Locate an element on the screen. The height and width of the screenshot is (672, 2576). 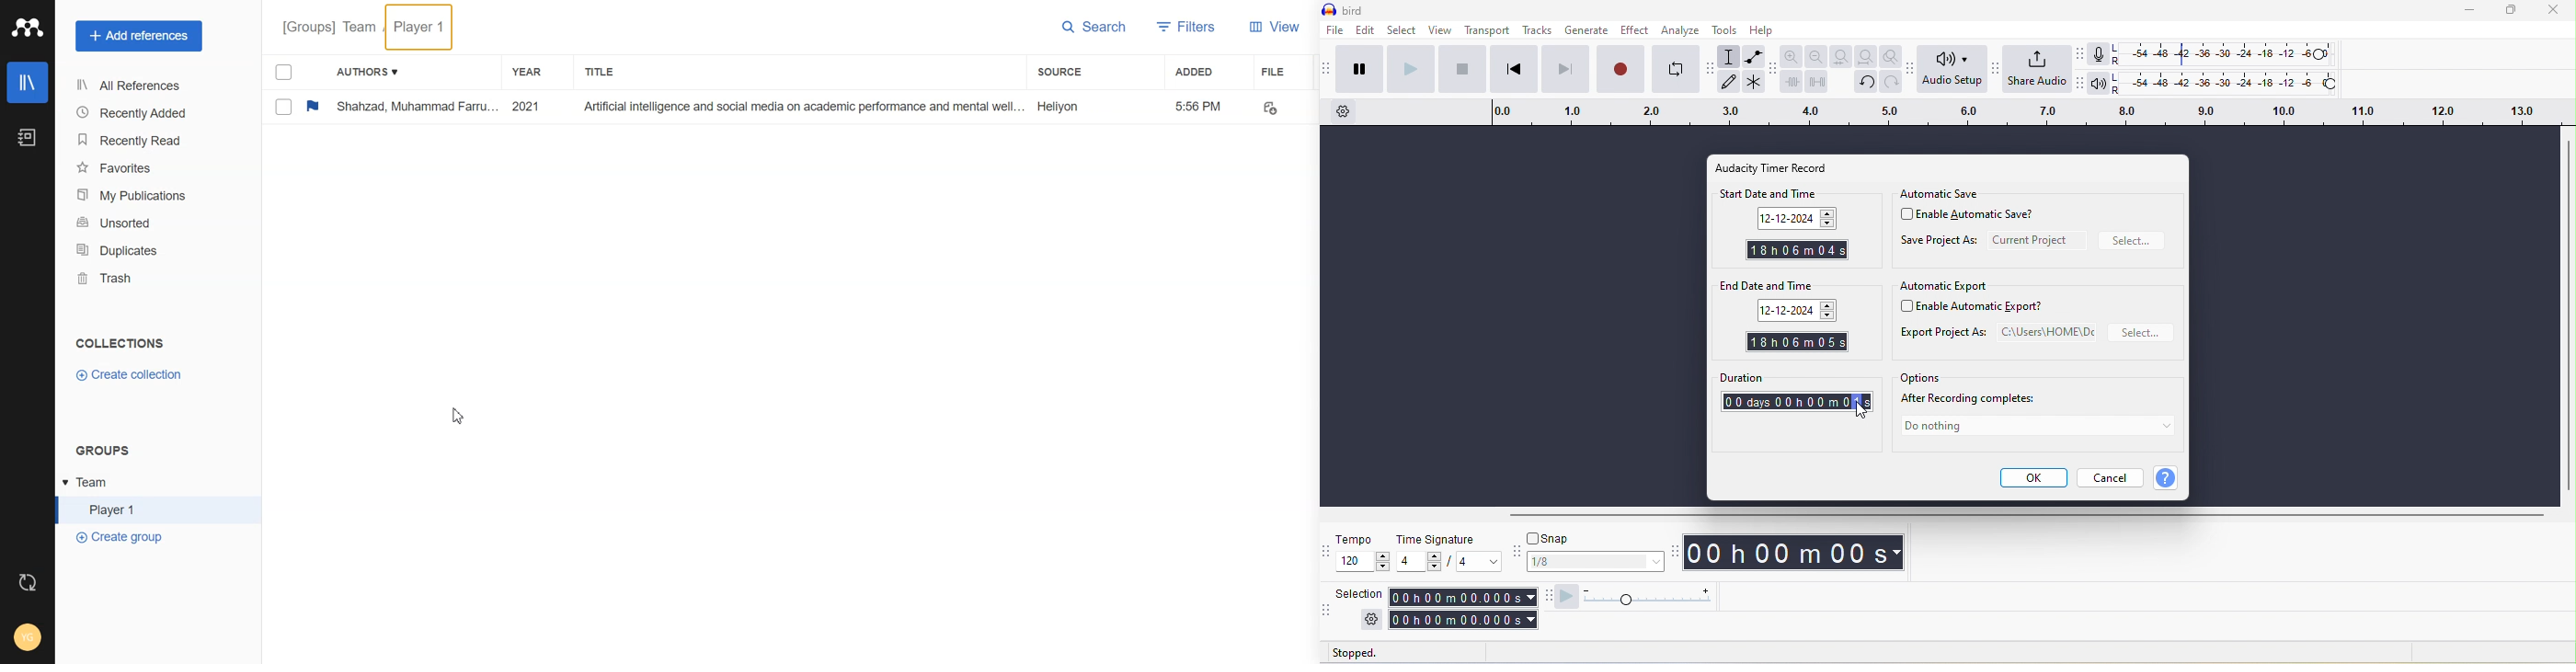
stop is located at coordinates (1461, 70).